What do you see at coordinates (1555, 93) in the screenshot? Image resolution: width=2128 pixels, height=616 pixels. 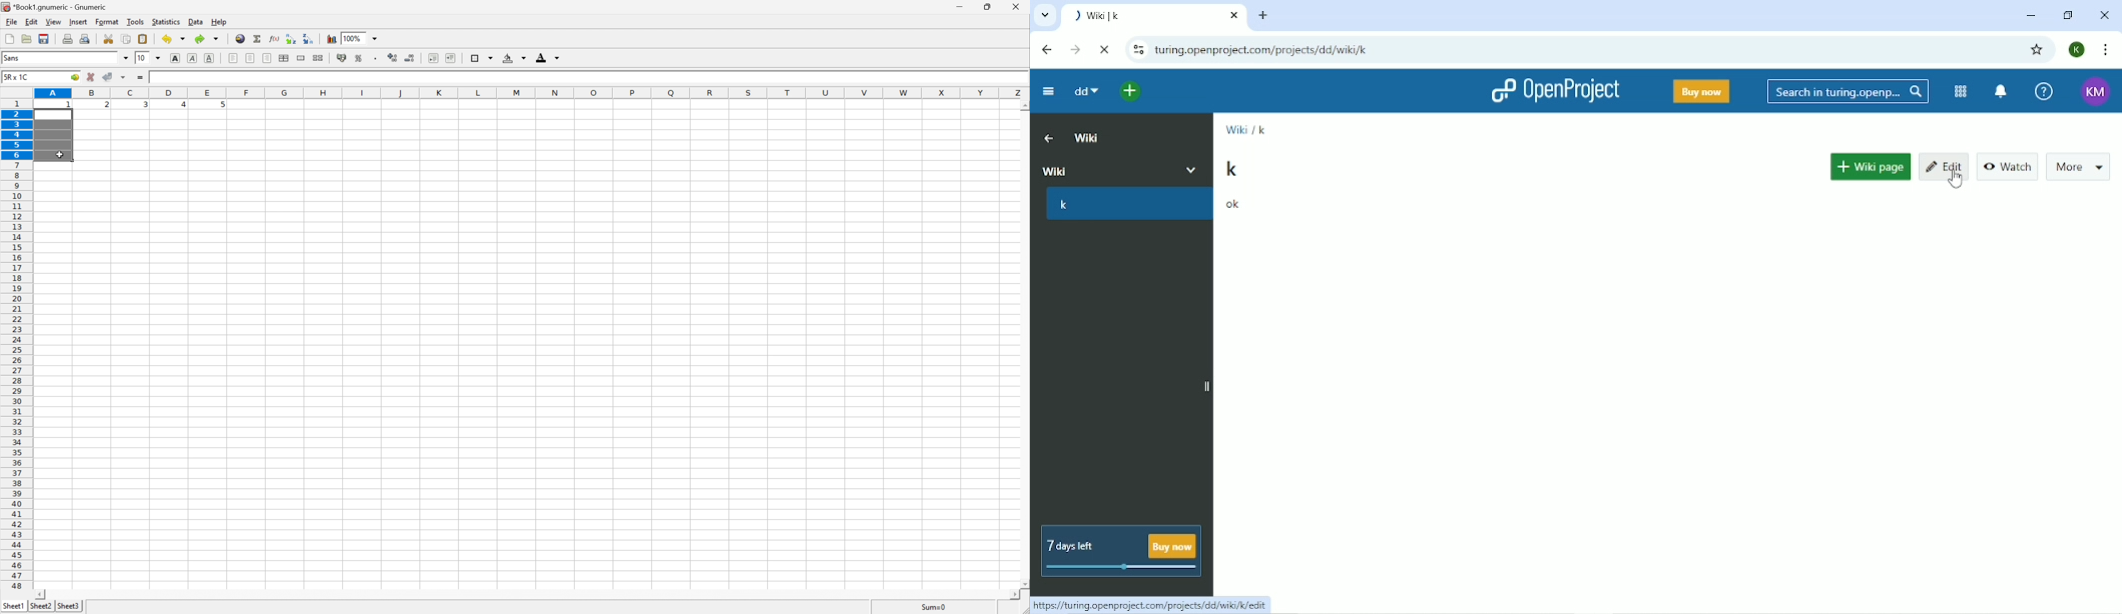 I see `OpenProject` at bounding box center [1555, 93].